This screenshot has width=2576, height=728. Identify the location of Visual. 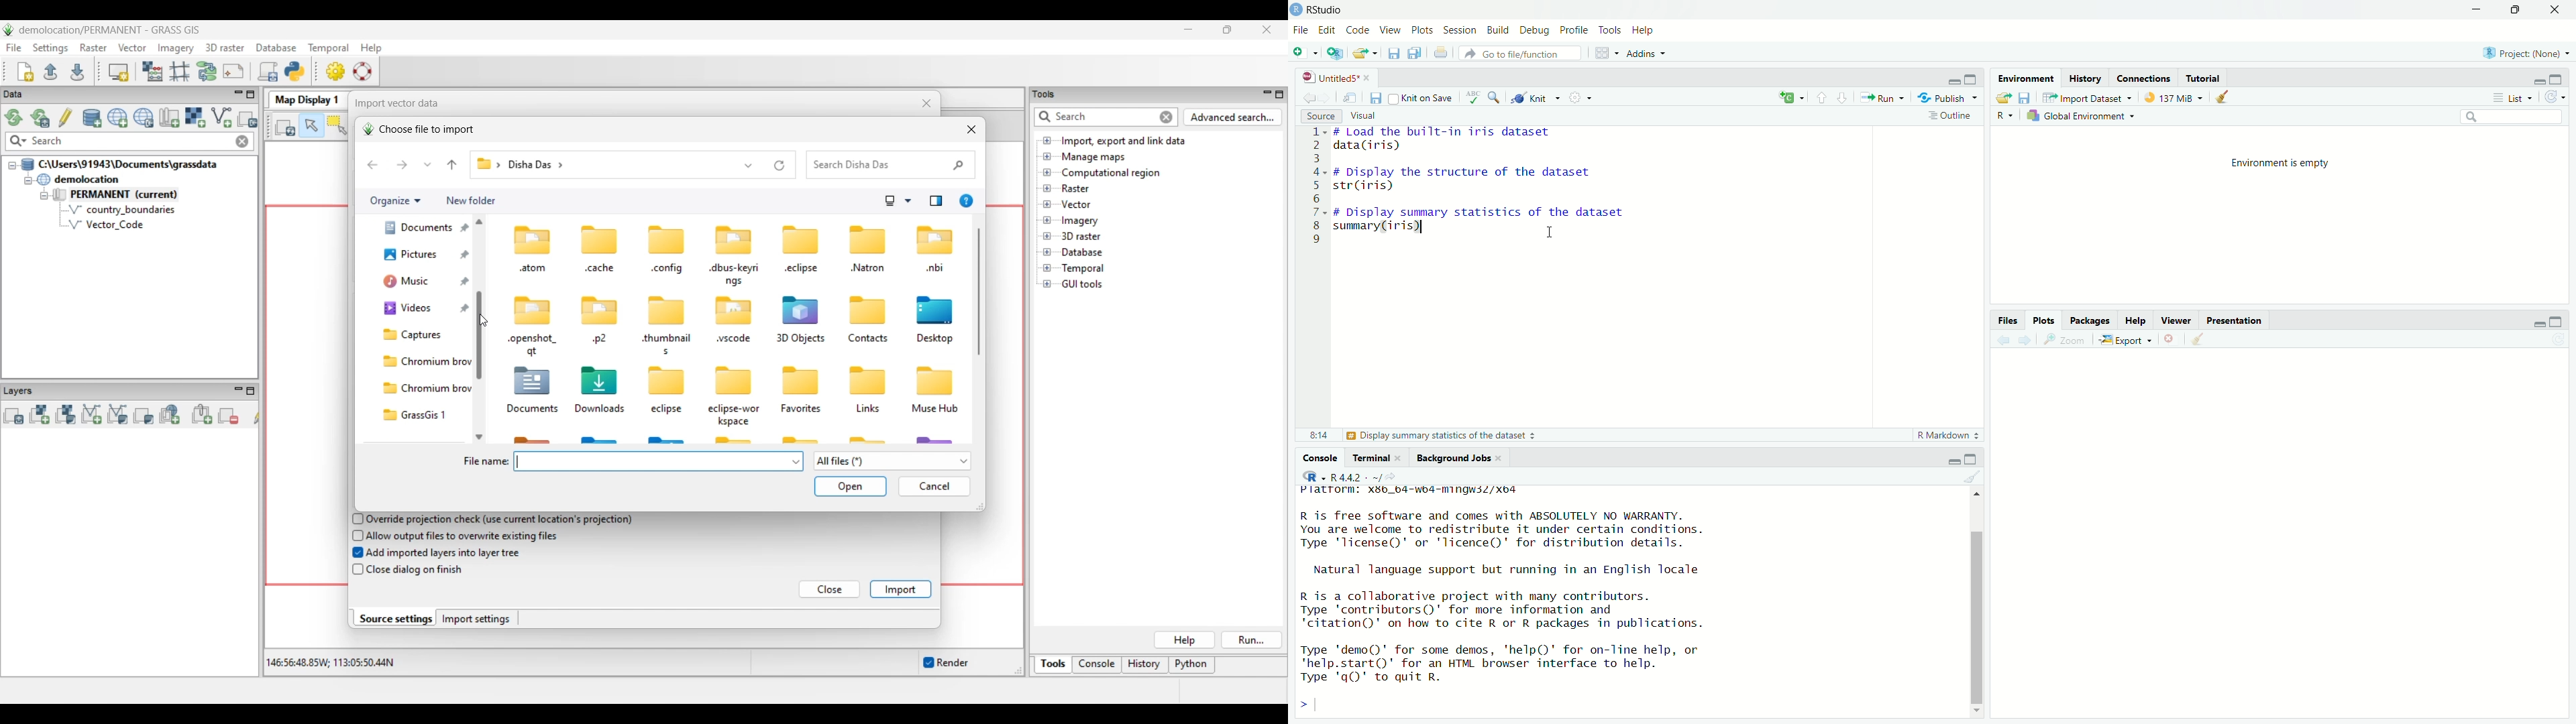
(1364, 116).